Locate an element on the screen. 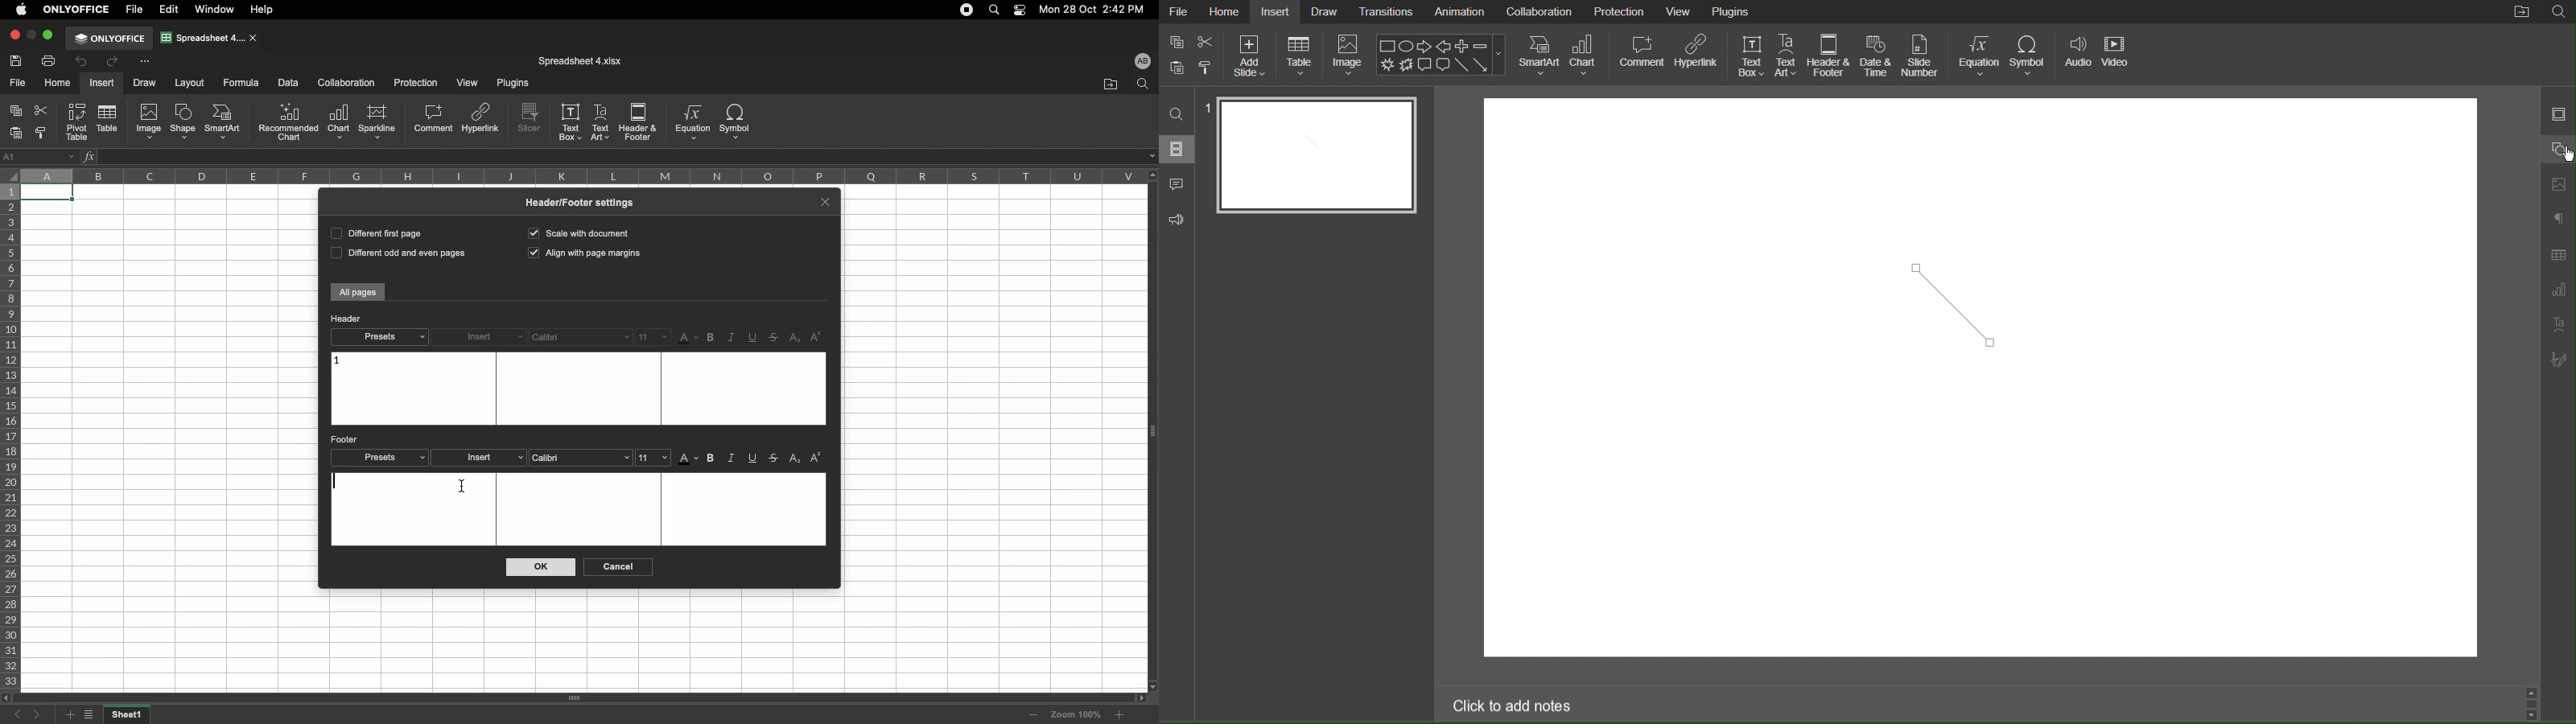  Find is located at coordinates (1142, 84).